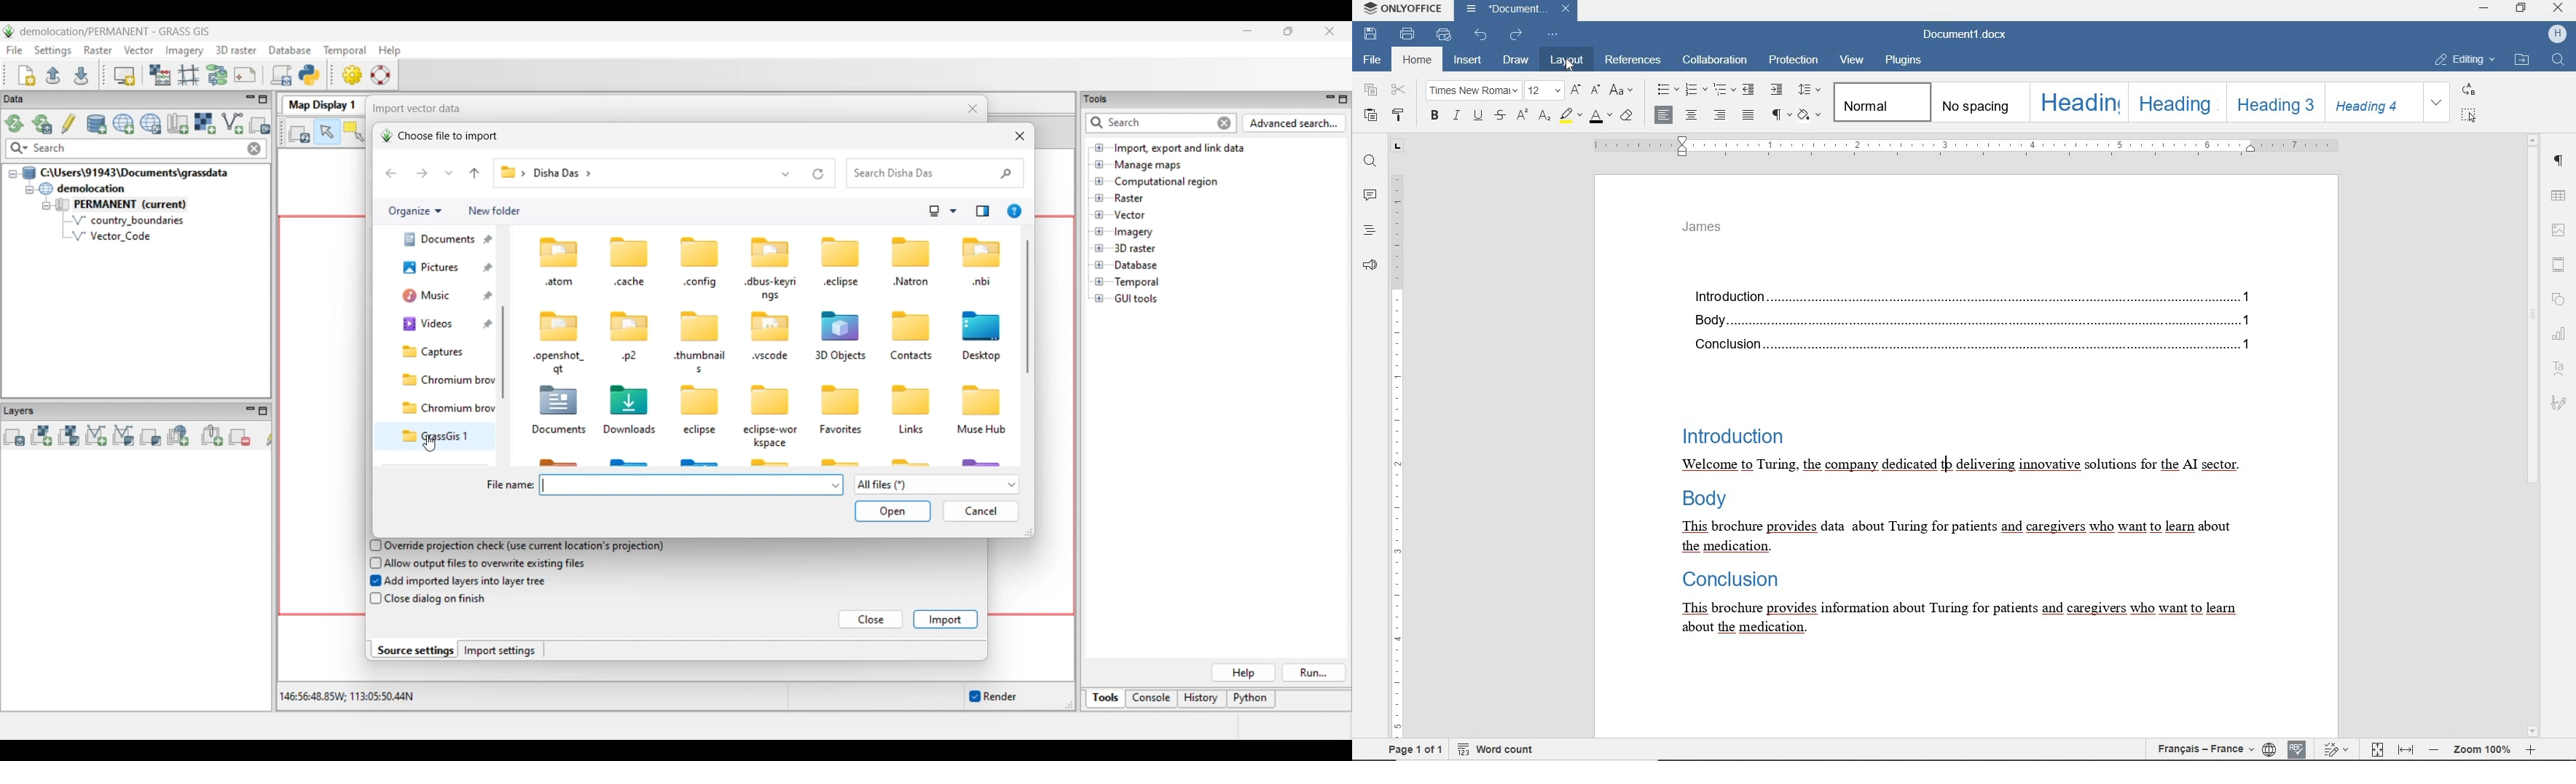  What do you see at coordinates (1749, 89) in the screenshot?
I see `decrease indent` at bounding box center [1749, 89].